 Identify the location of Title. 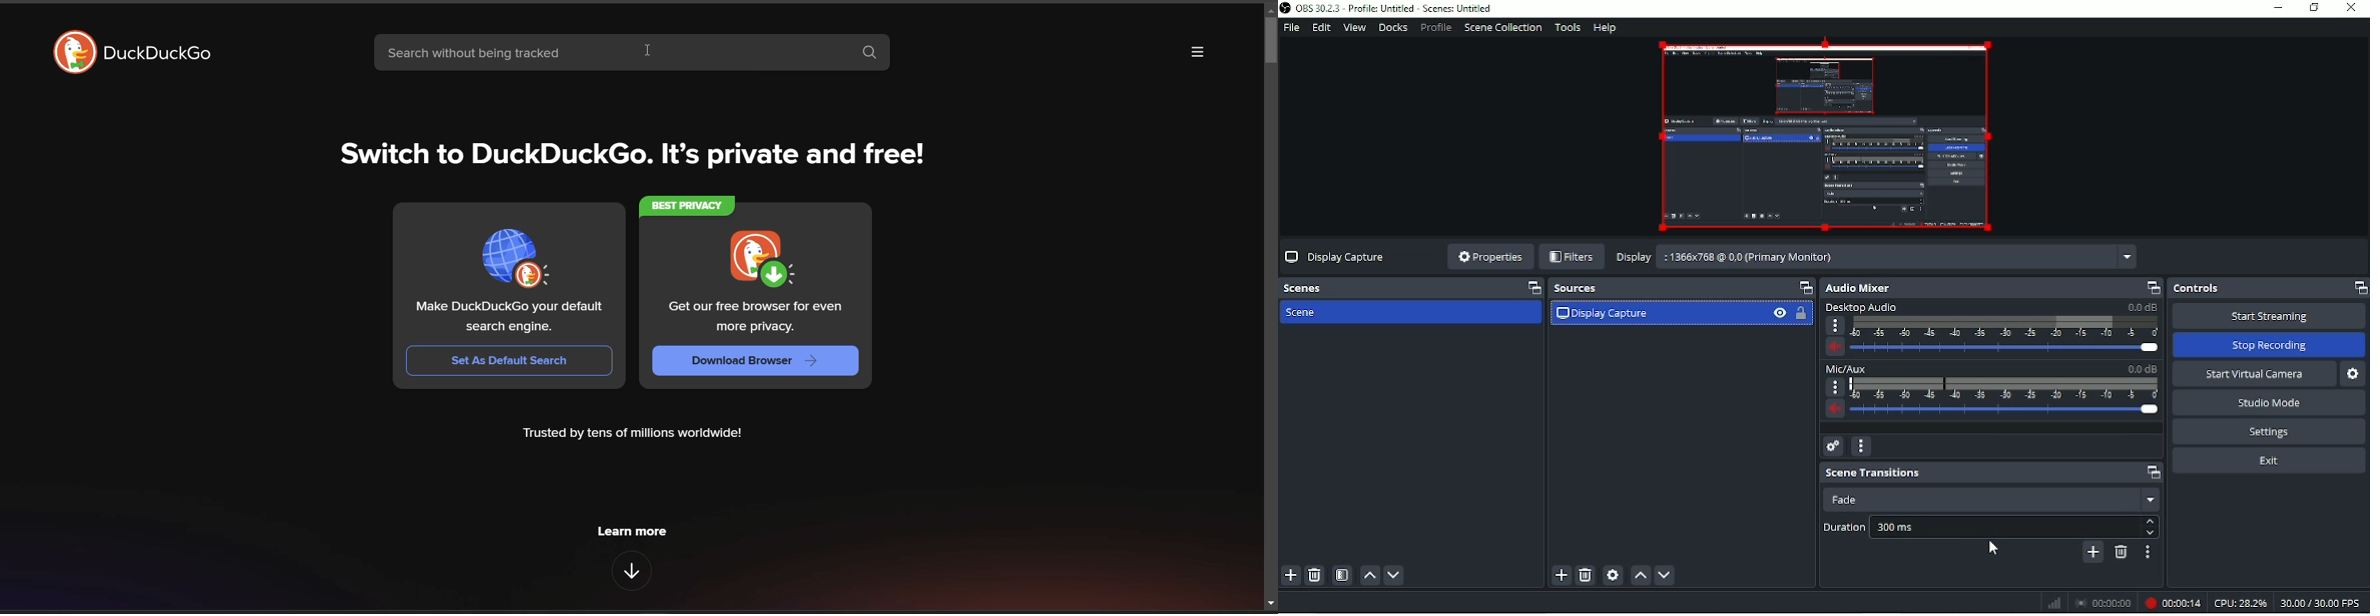
(1397, 8).